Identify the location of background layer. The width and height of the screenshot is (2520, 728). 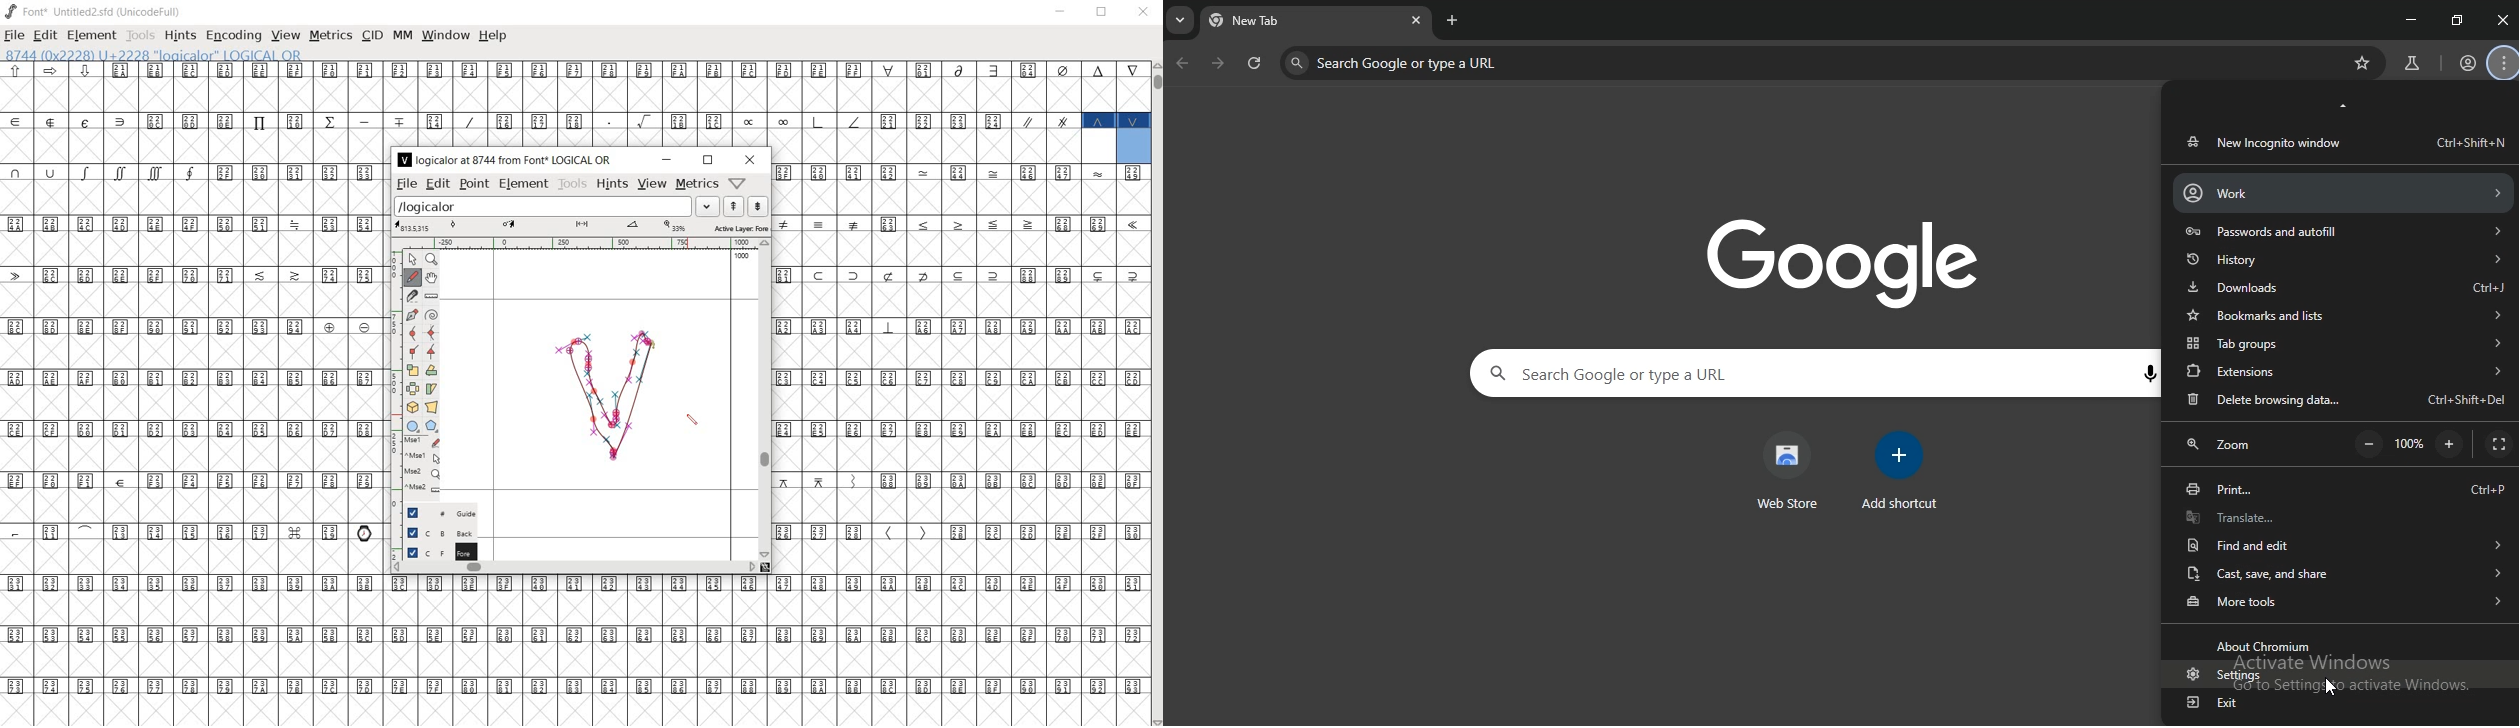
(433, 531).